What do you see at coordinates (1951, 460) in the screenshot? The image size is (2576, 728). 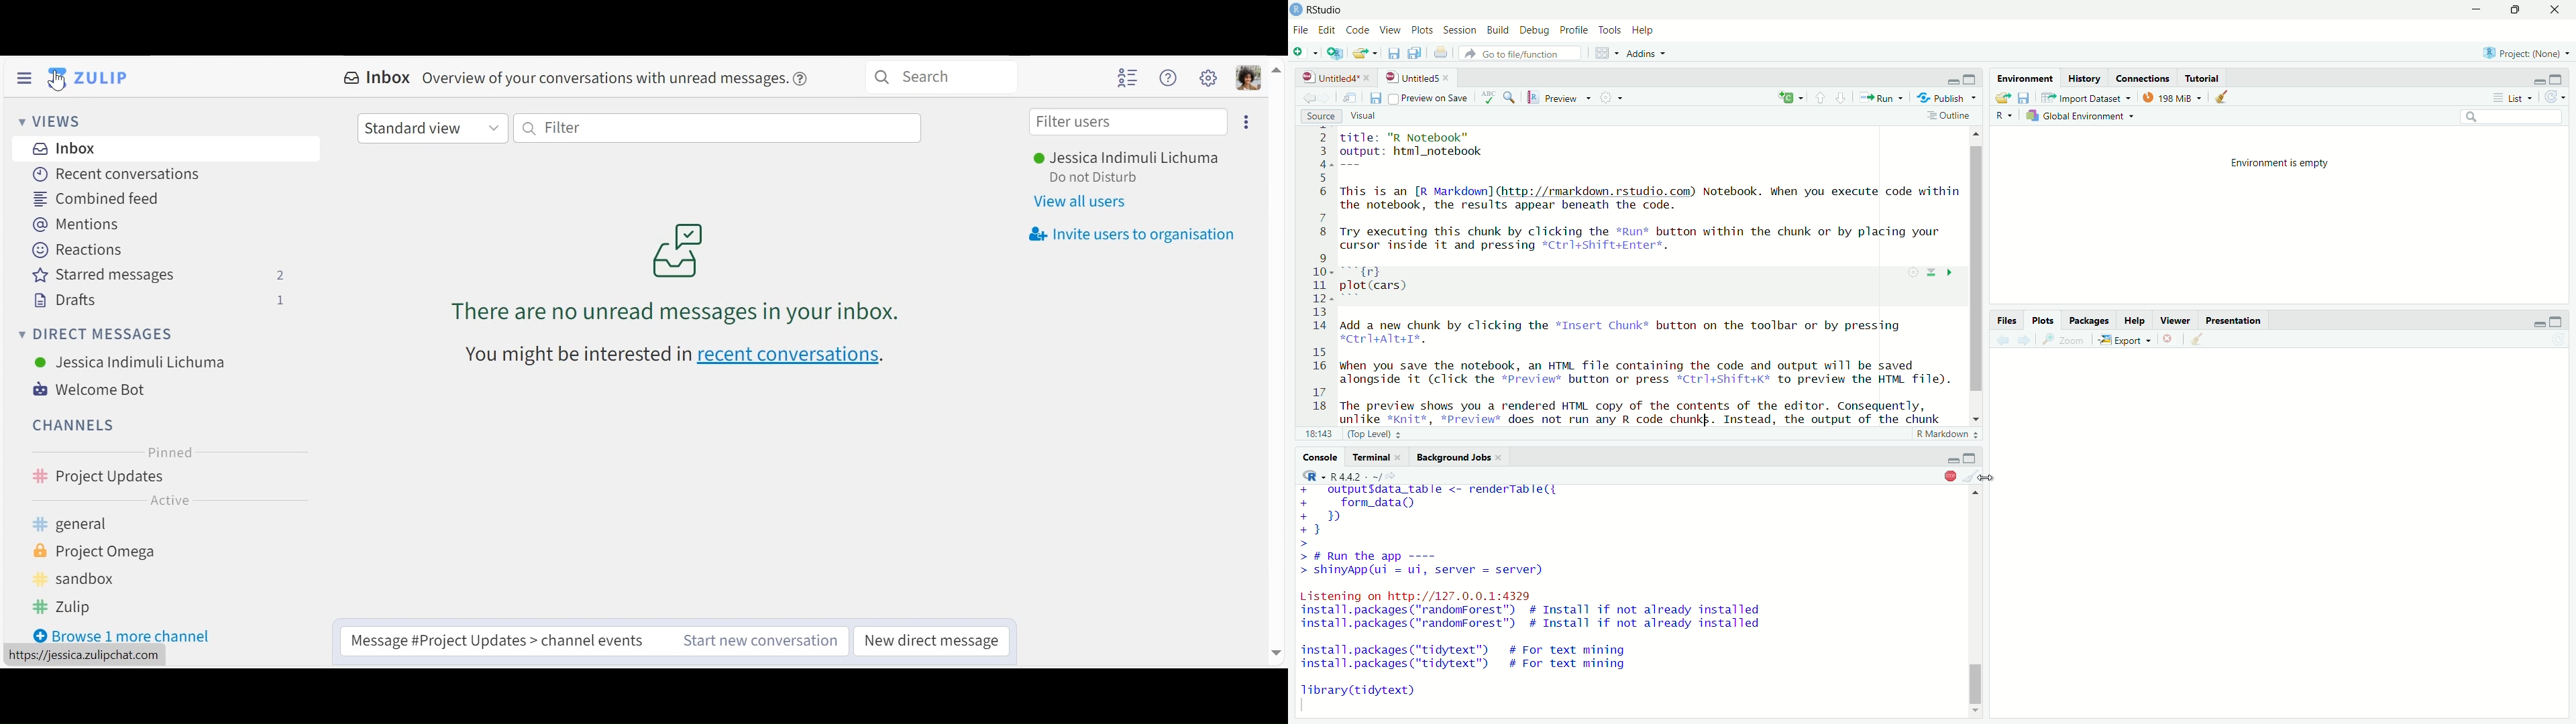 I see `minimize` at bounding box center [1951, 460].